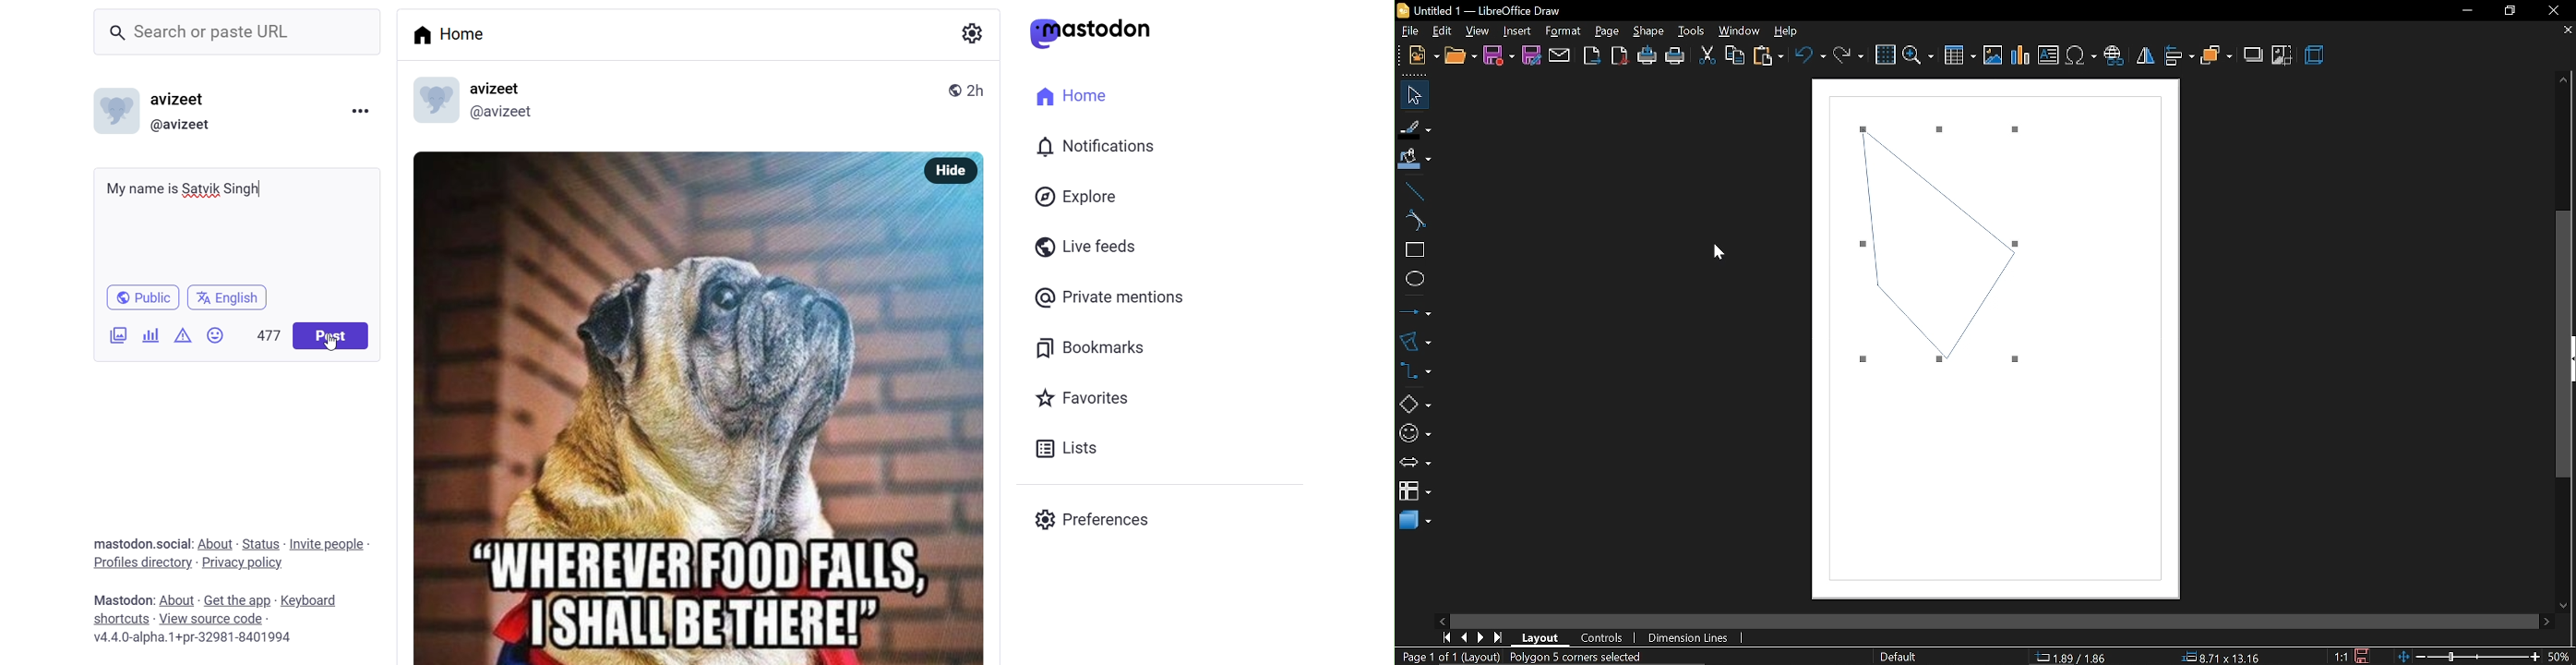 This screenshot has height=672, width=2576. I want to click on @avizeet, so click(184, 125).